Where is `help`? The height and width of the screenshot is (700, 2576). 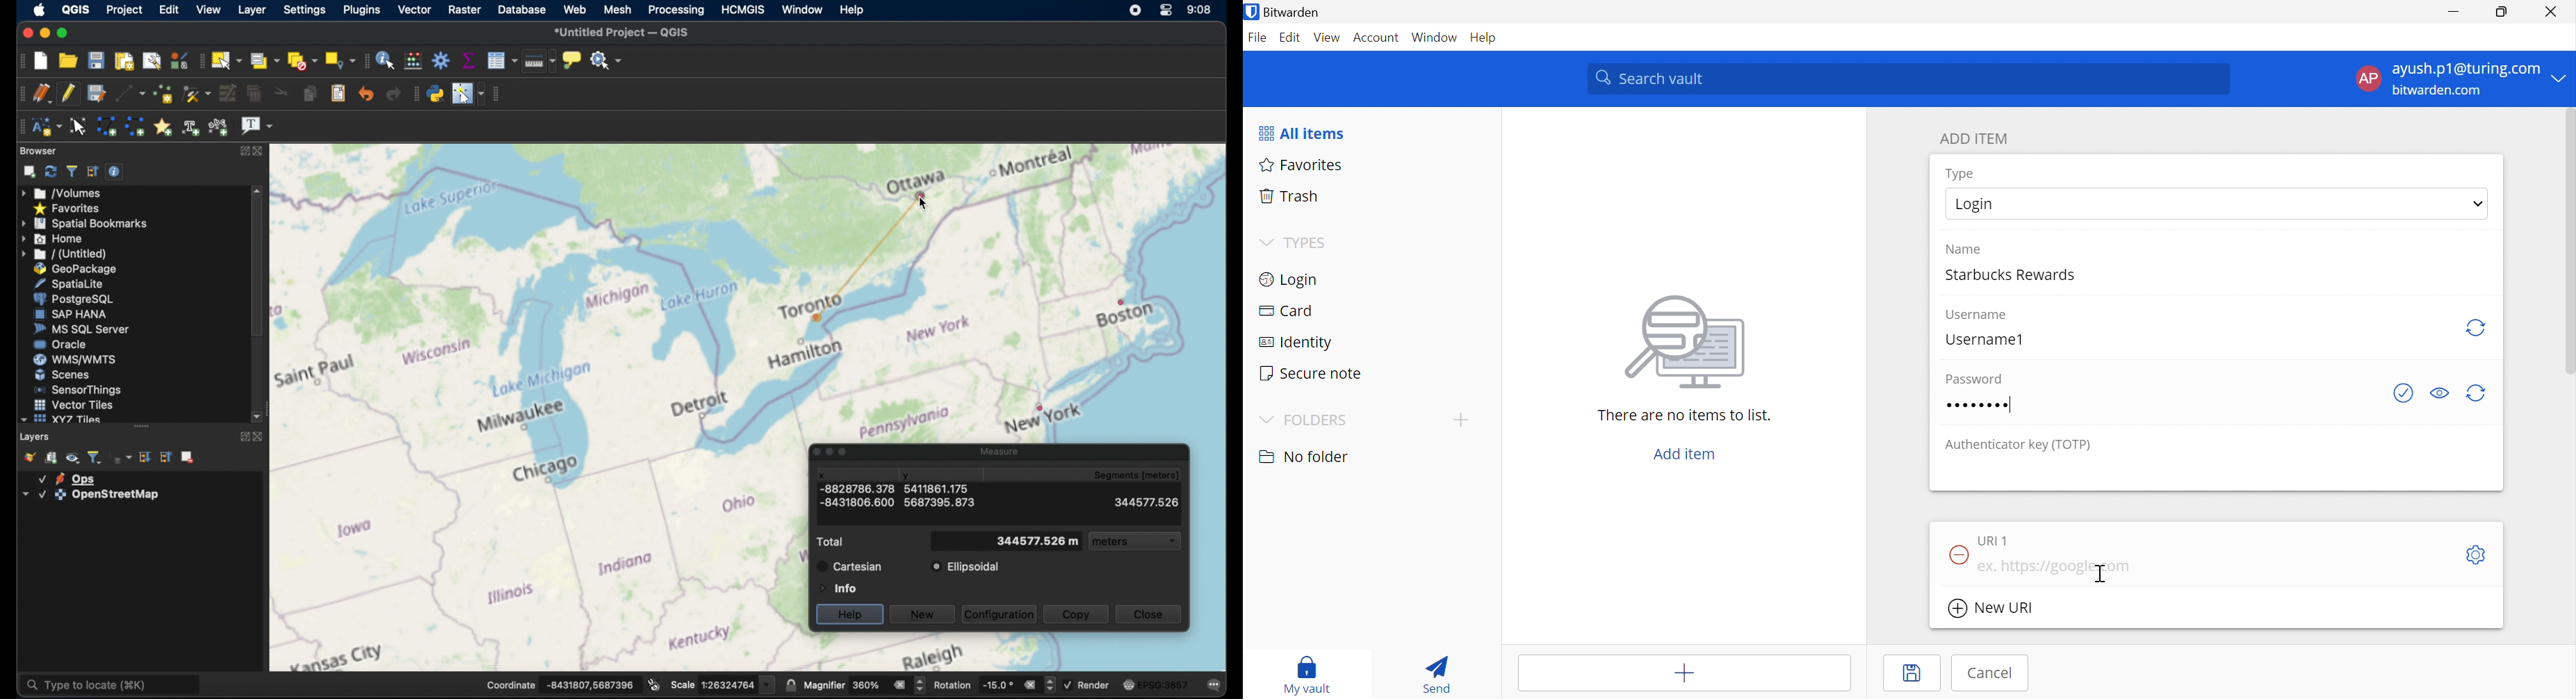
help is located at coordinates (851, 9).